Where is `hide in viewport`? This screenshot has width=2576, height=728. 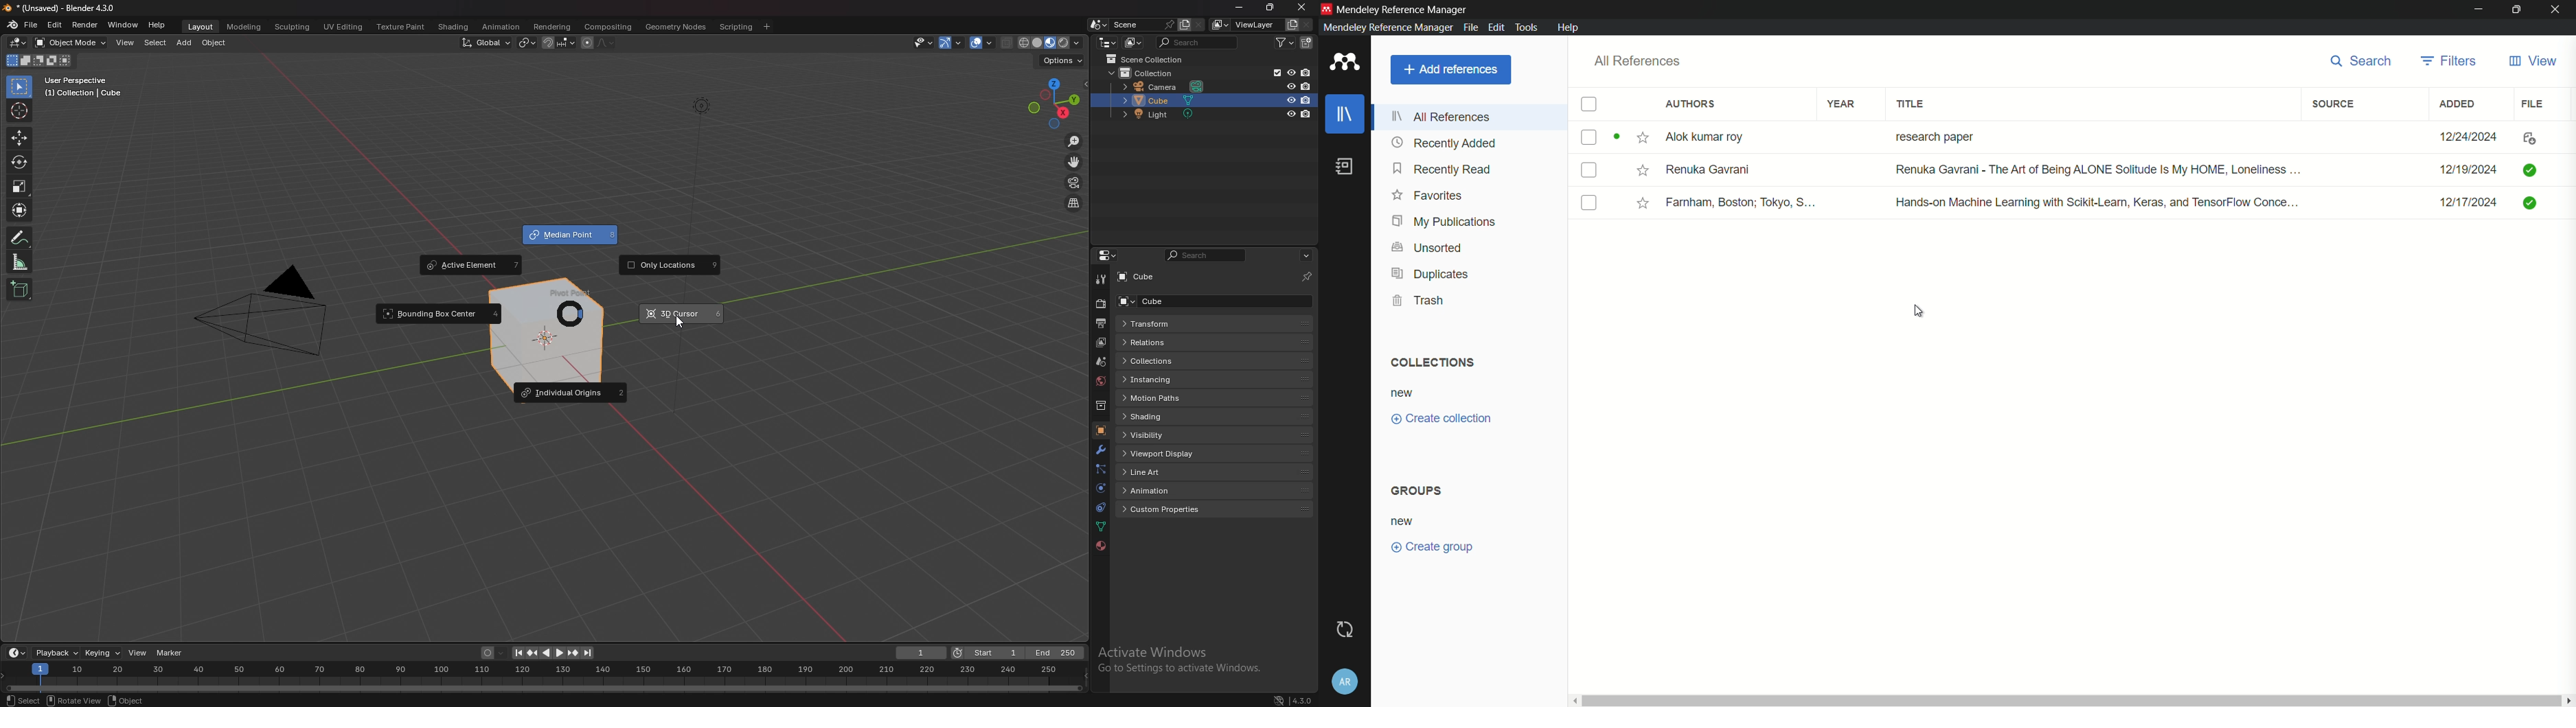 hide in viewport is located at coordinates (1290, 72).